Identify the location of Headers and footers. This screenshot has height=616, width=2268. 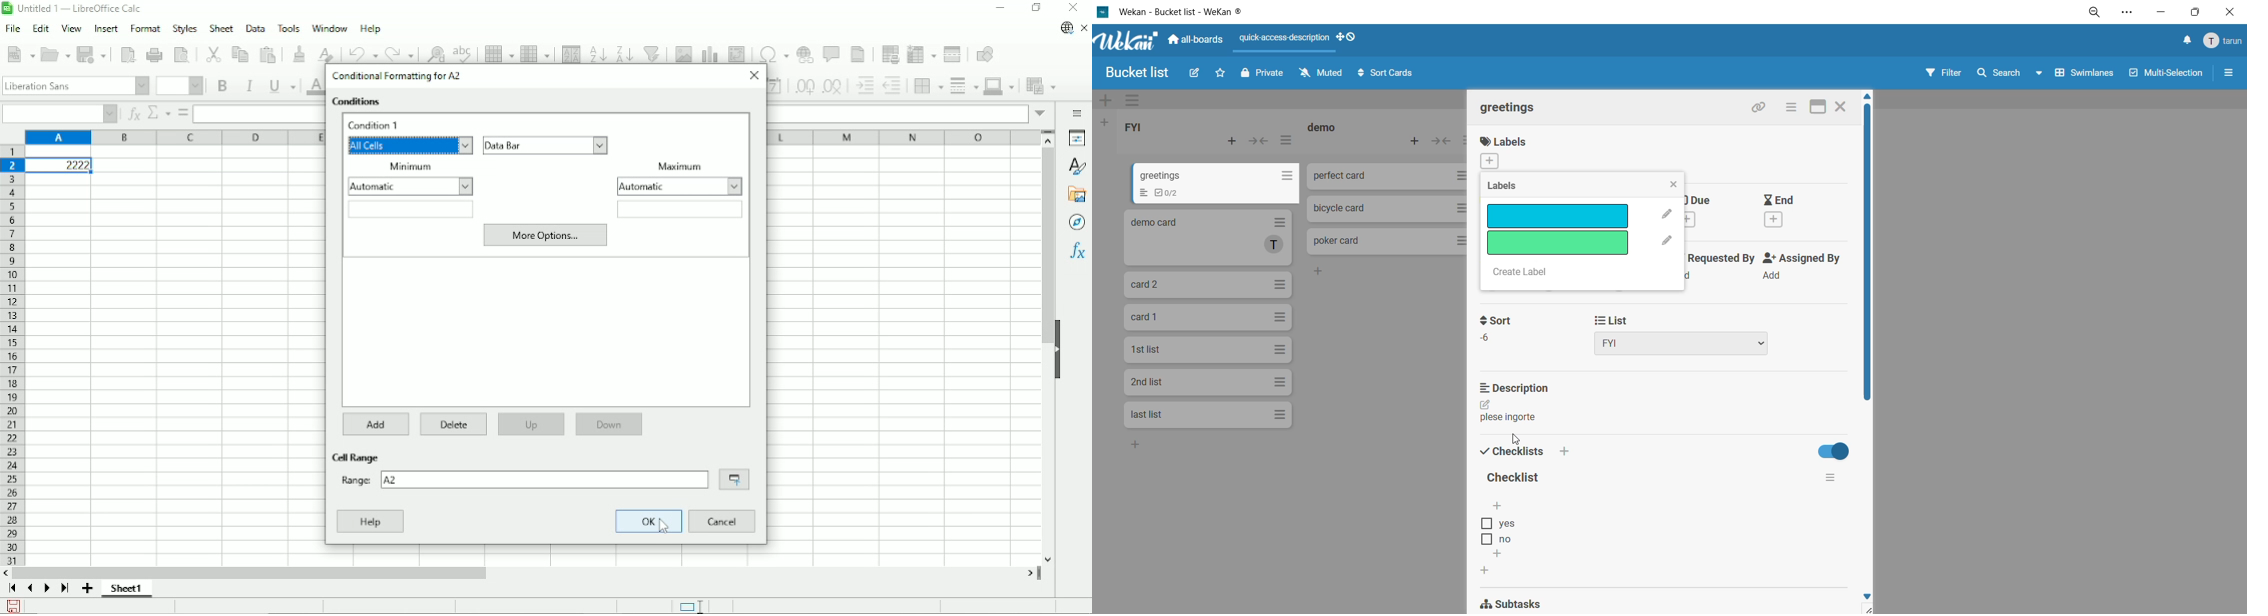
(860, 54).